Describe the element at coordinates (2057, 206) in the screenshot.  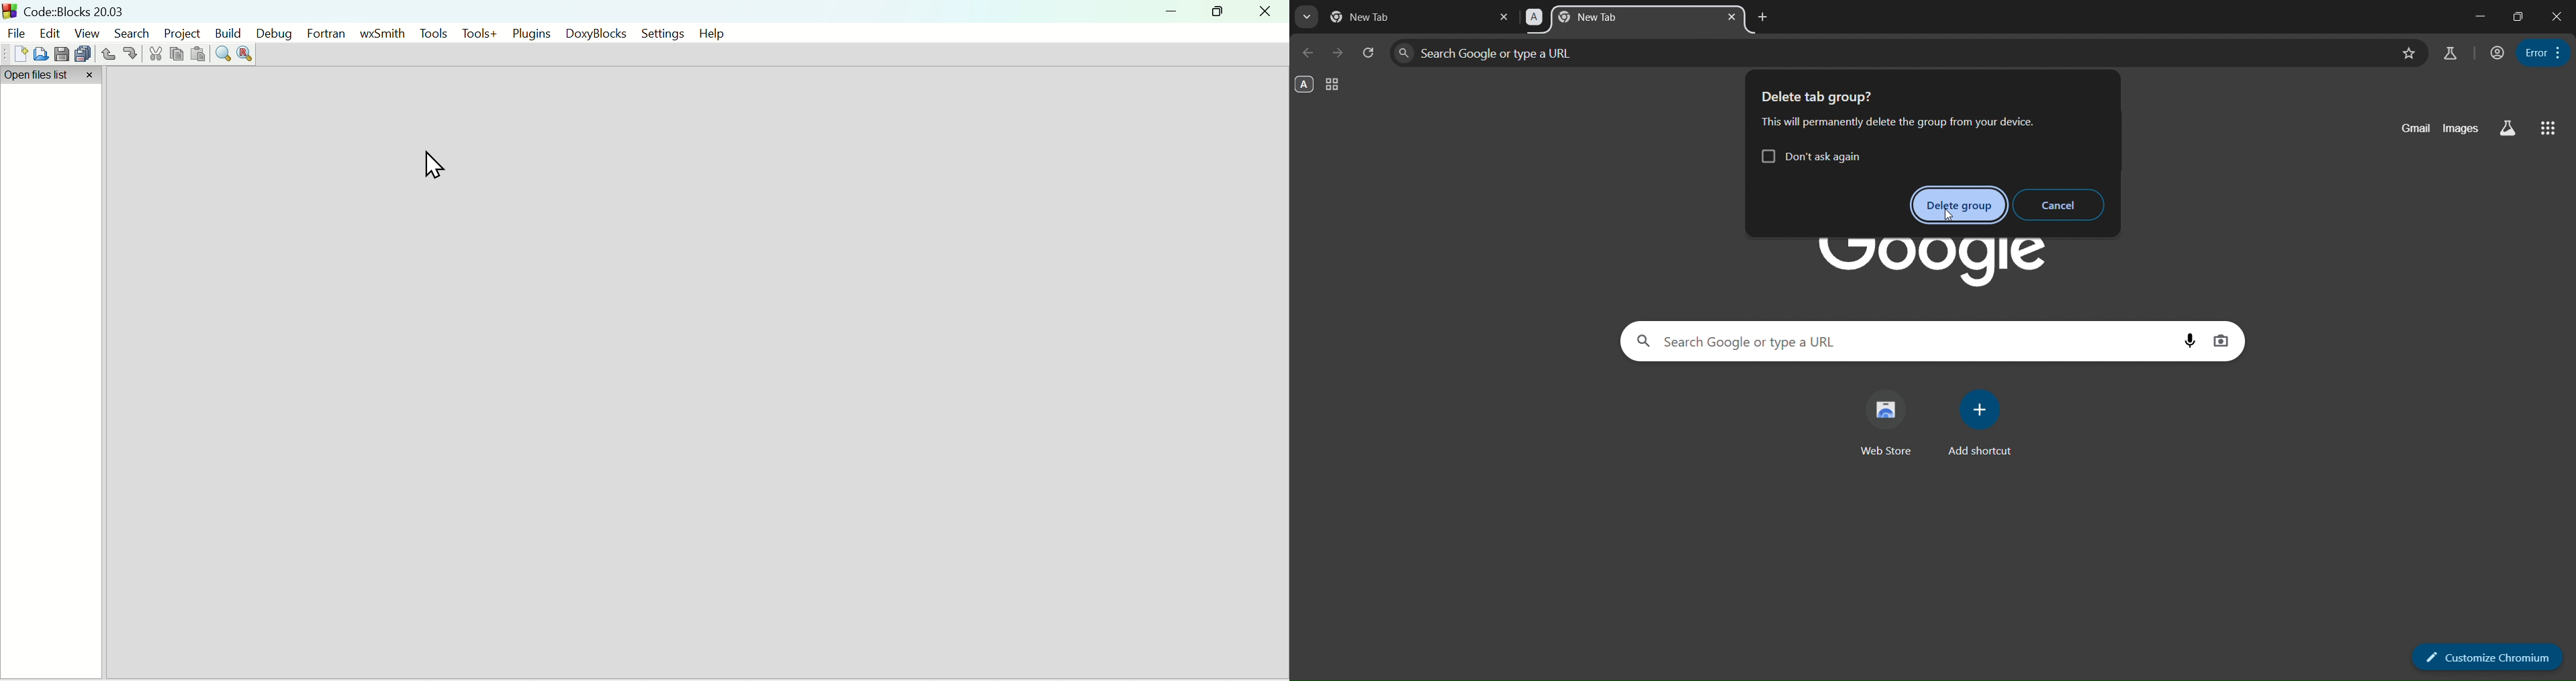
I see `cancel` at that location.